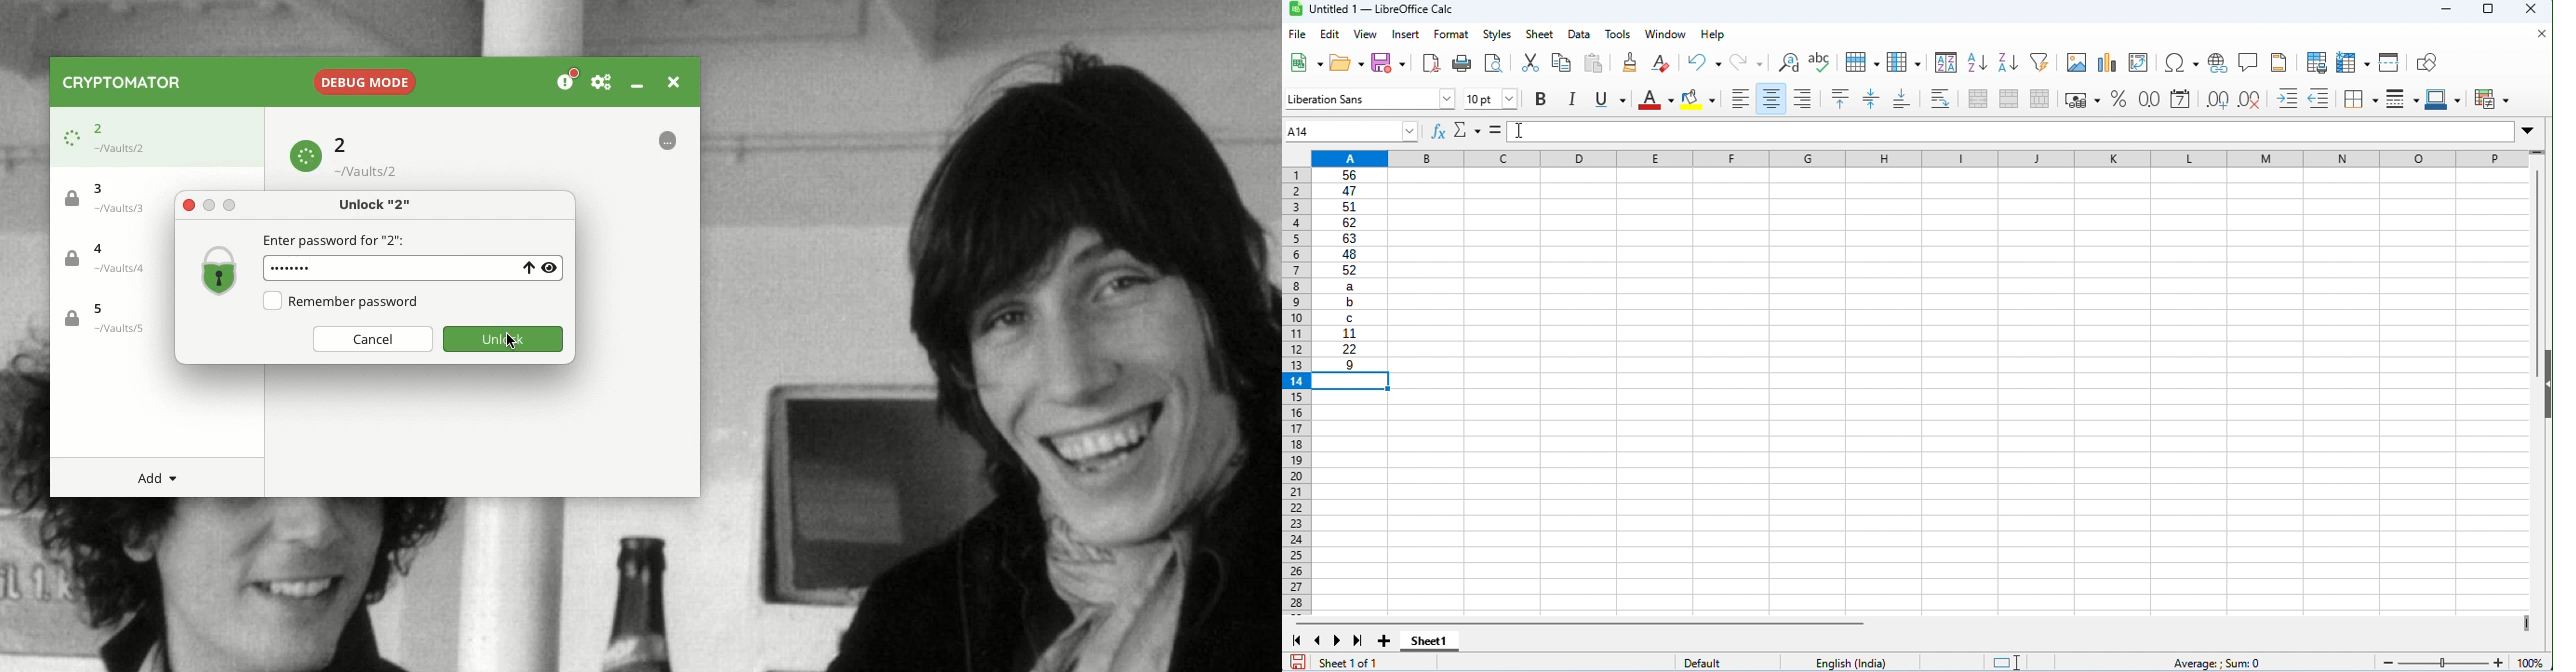 The image size is (2576, 672). What do you see at coordinates (337, 239) in the screenshot?
I see `Enter password for "2"` at bounding box center [337, 239].